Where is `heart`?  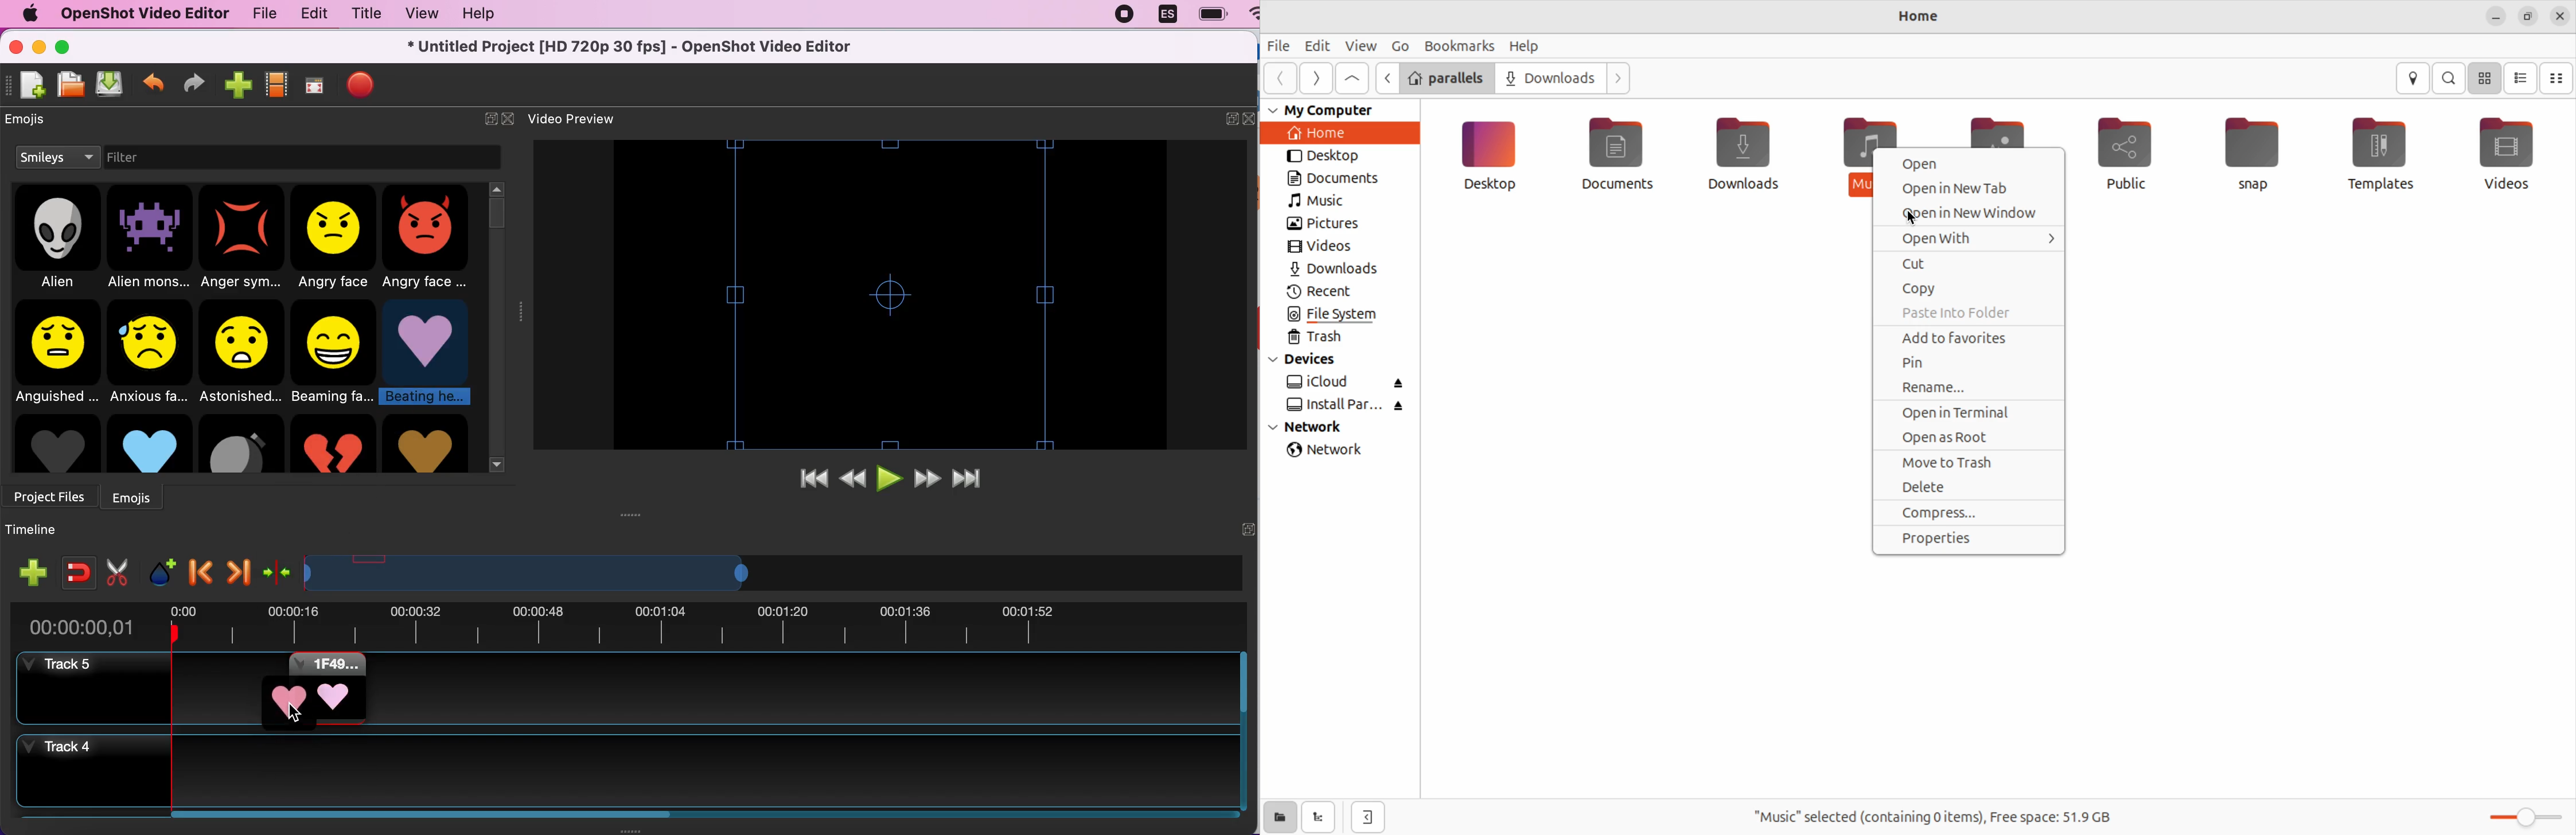 heart is located at coordinates (425, 443).